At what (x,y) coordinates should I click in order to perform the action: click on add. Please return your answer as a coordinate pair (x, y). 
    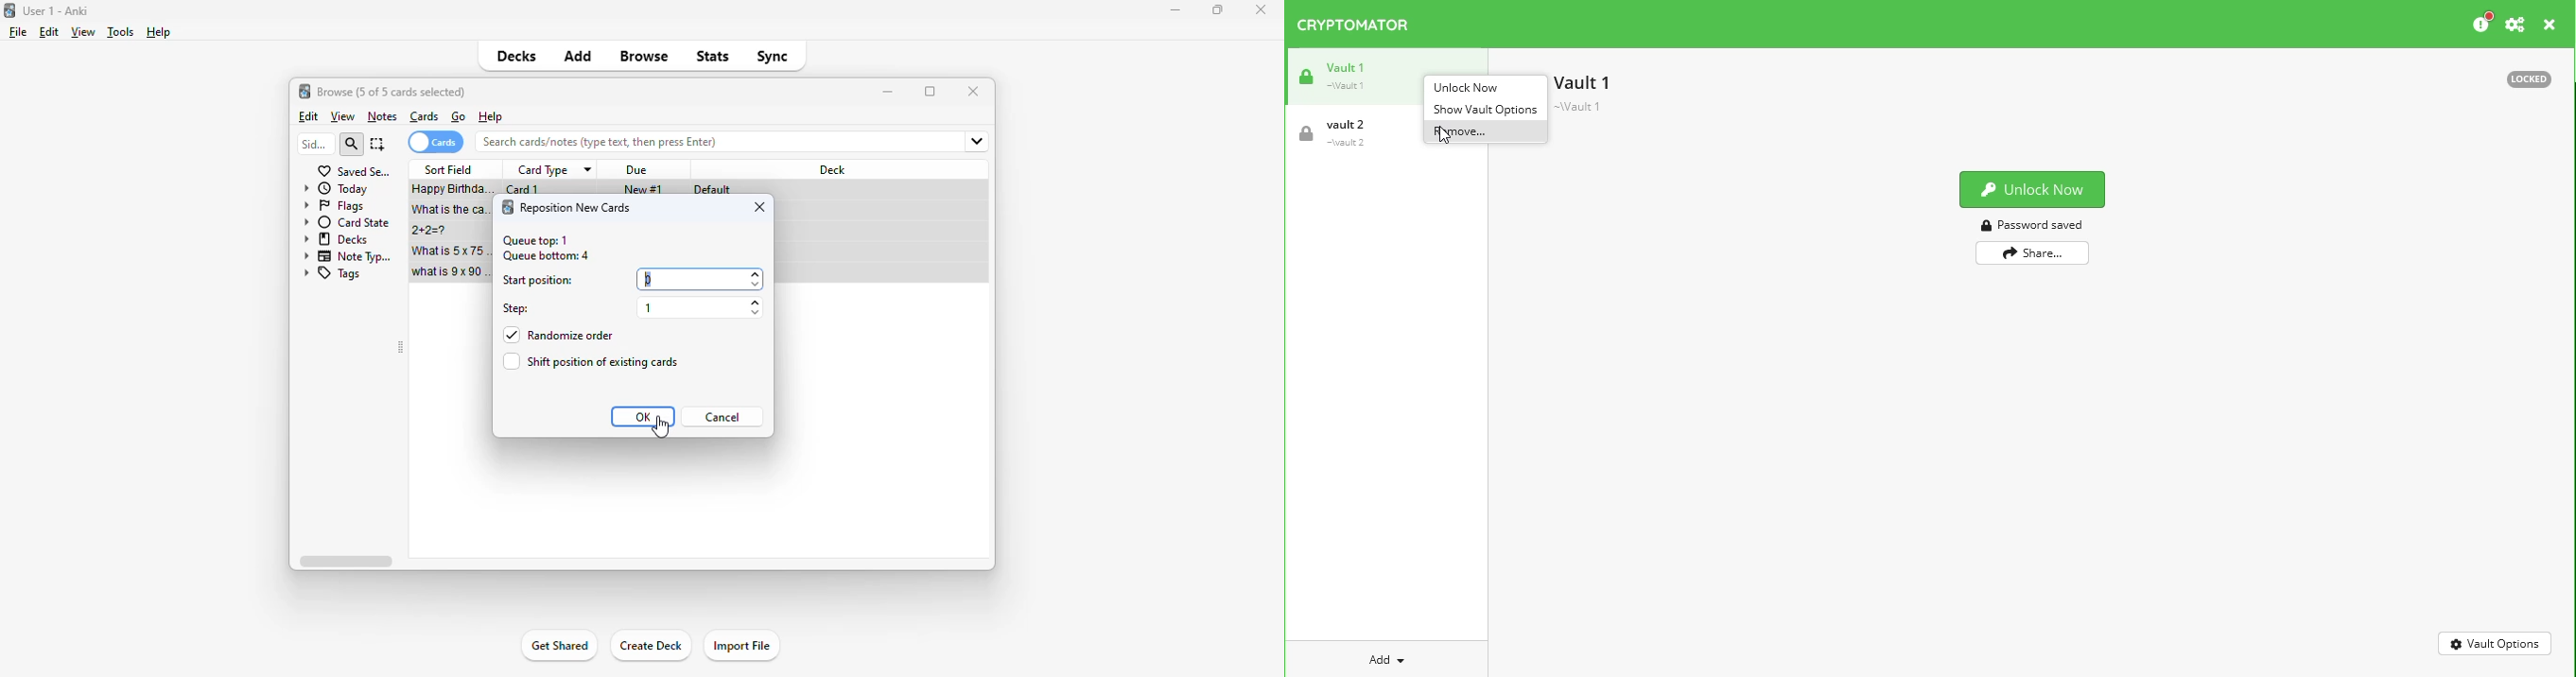
    Looking at the image, I should click on (579, 56).